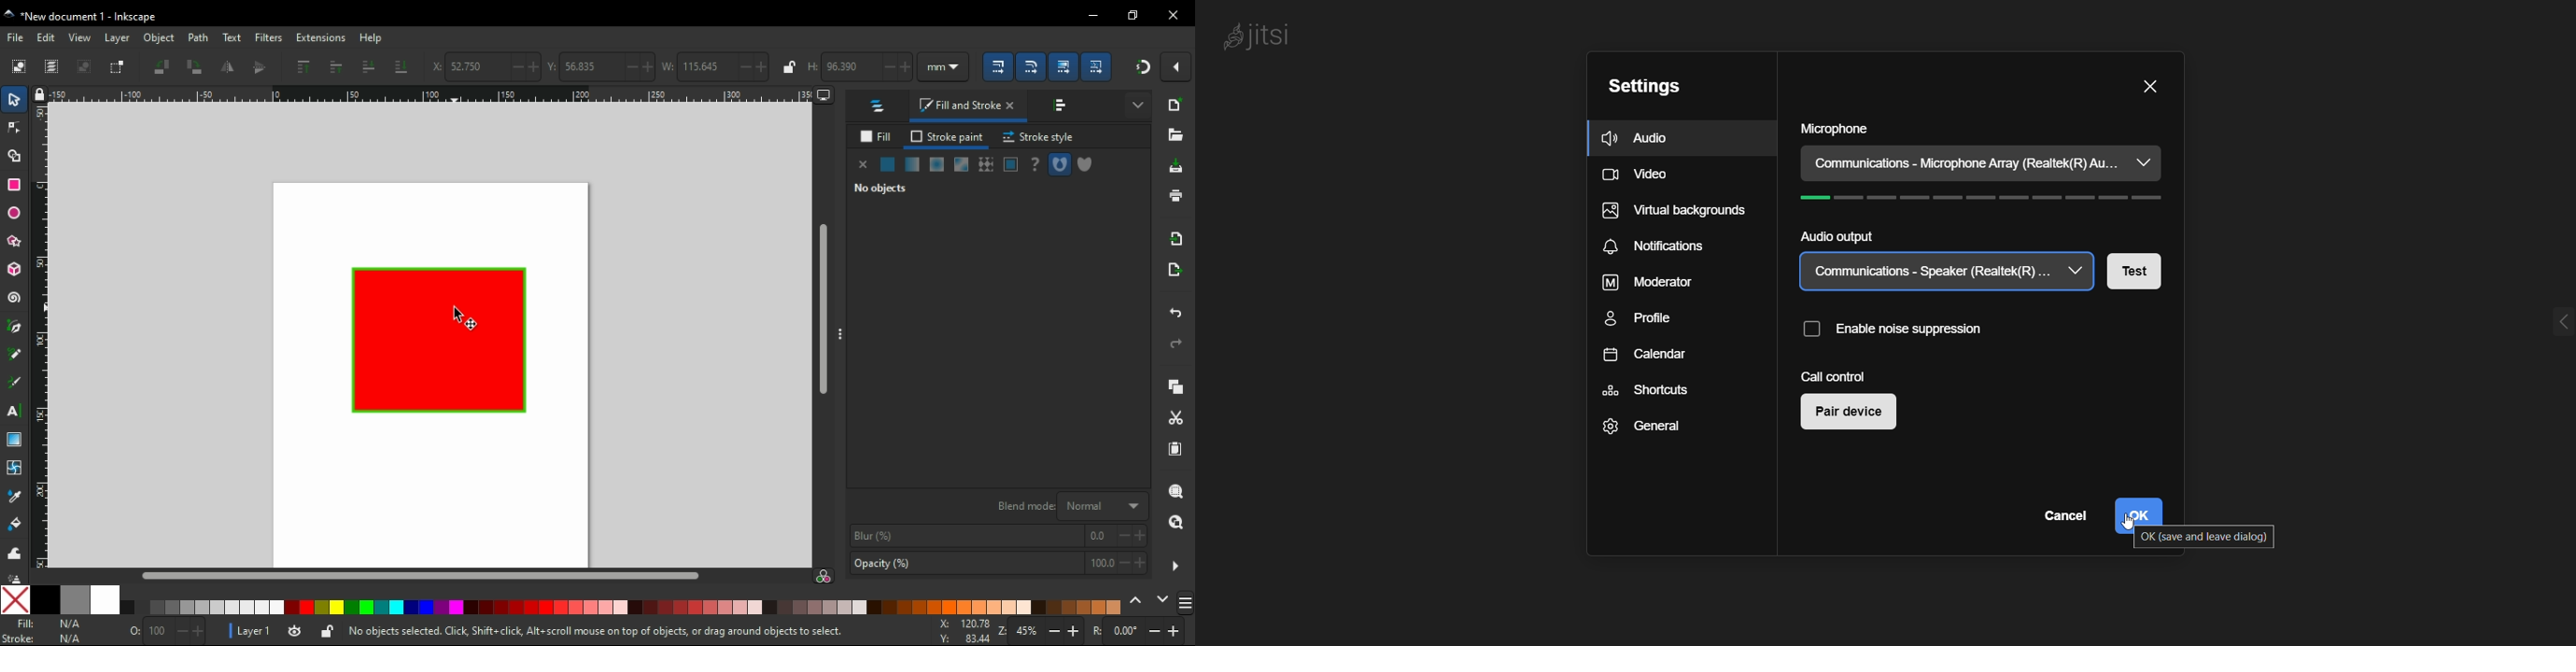  What do you see at coordinates (1100, 537) in the screenshot?
I see `0` at bounding box center [1100, 537].